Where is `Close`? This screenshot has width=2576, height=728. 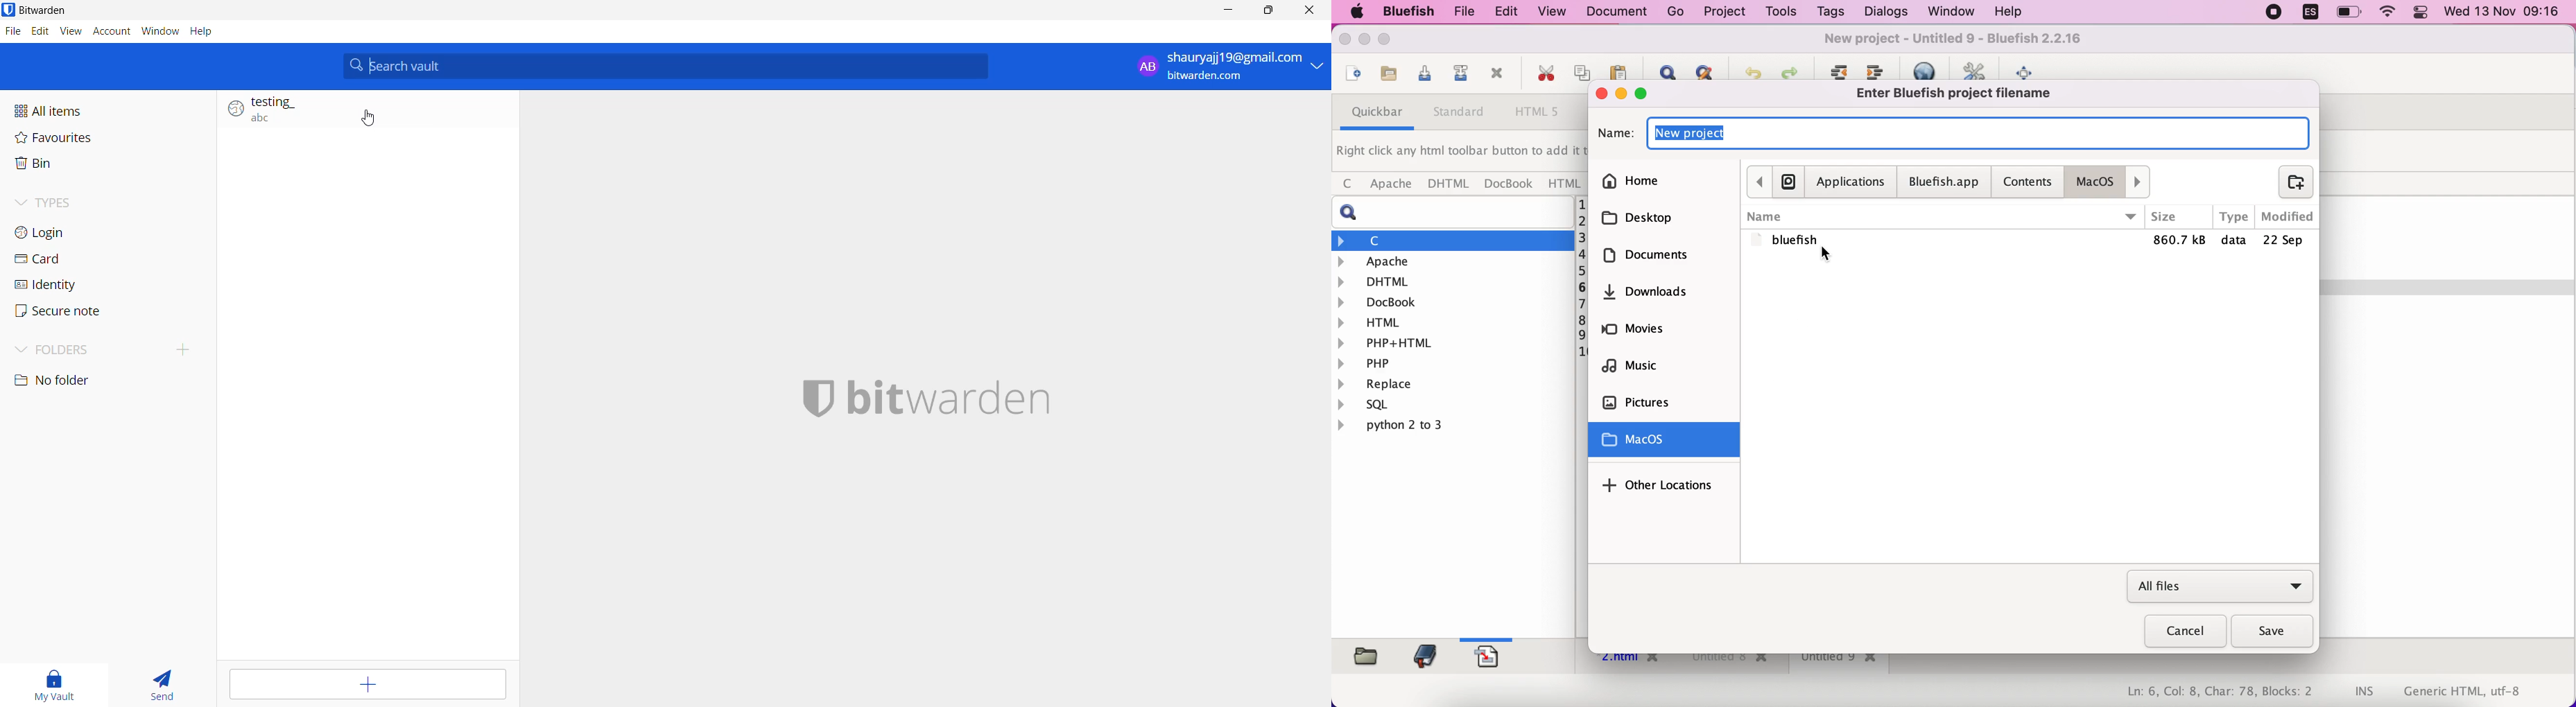 Close is located at coordinates (1314, 12).